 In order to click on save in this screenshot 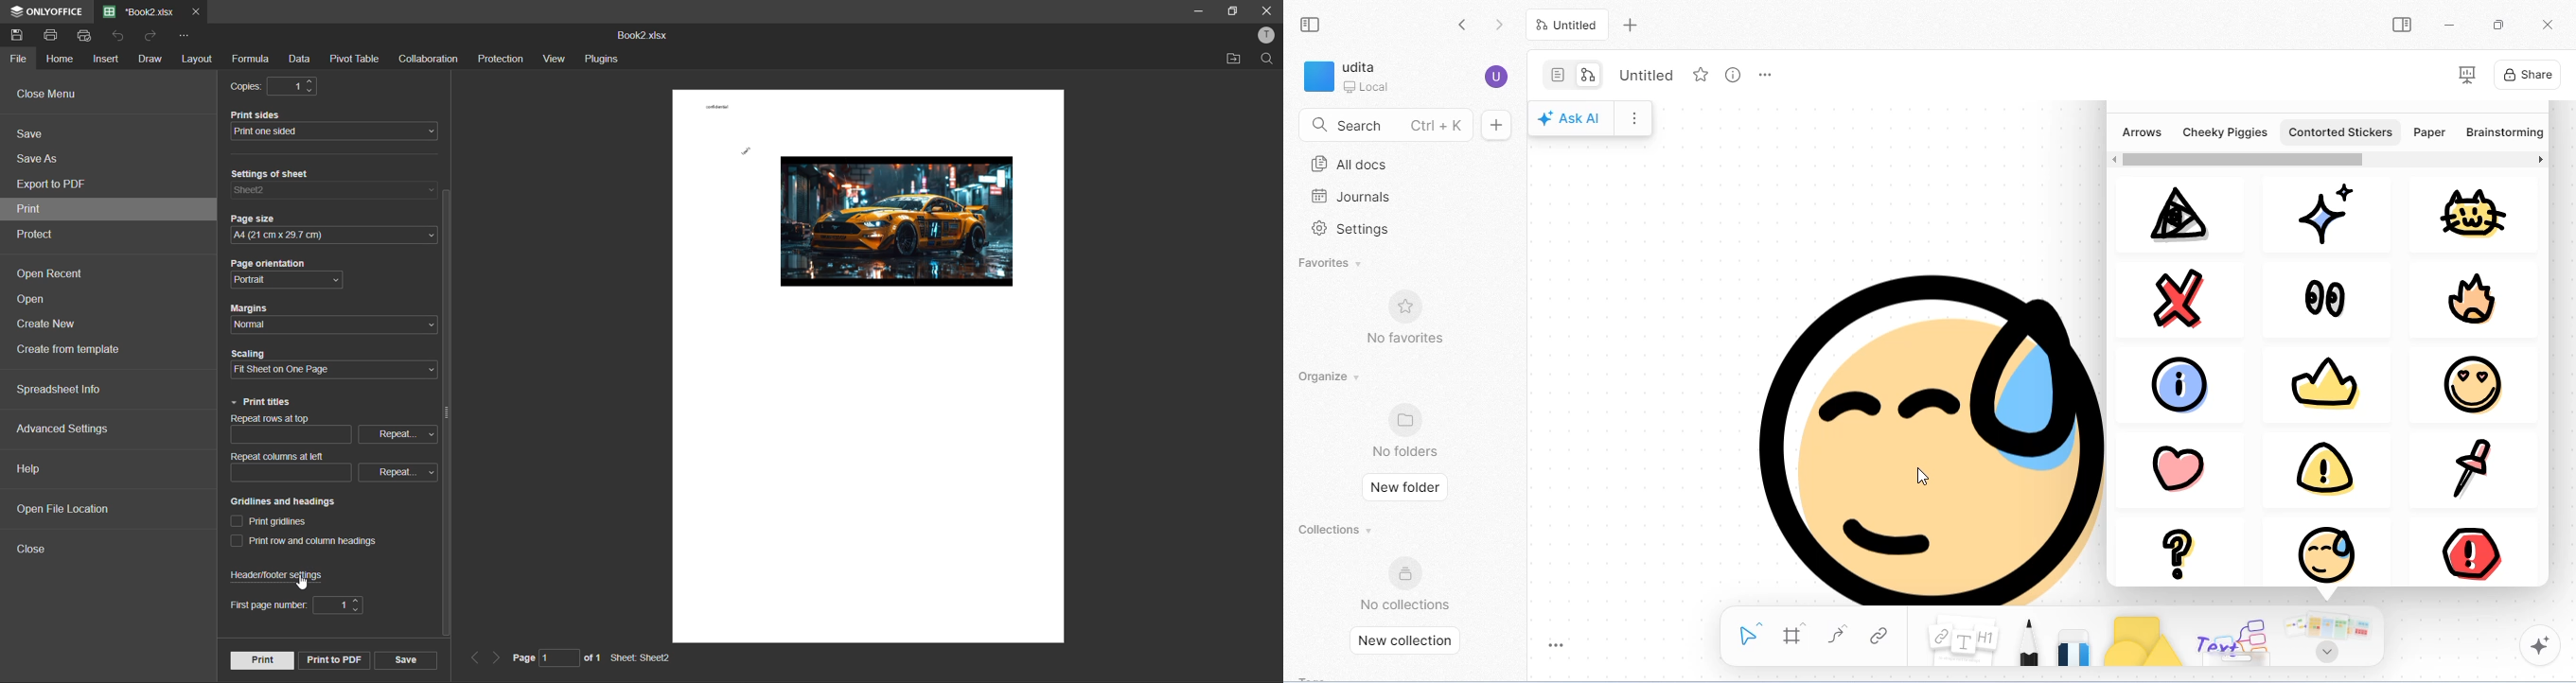, I will do `click(37, 134)`.